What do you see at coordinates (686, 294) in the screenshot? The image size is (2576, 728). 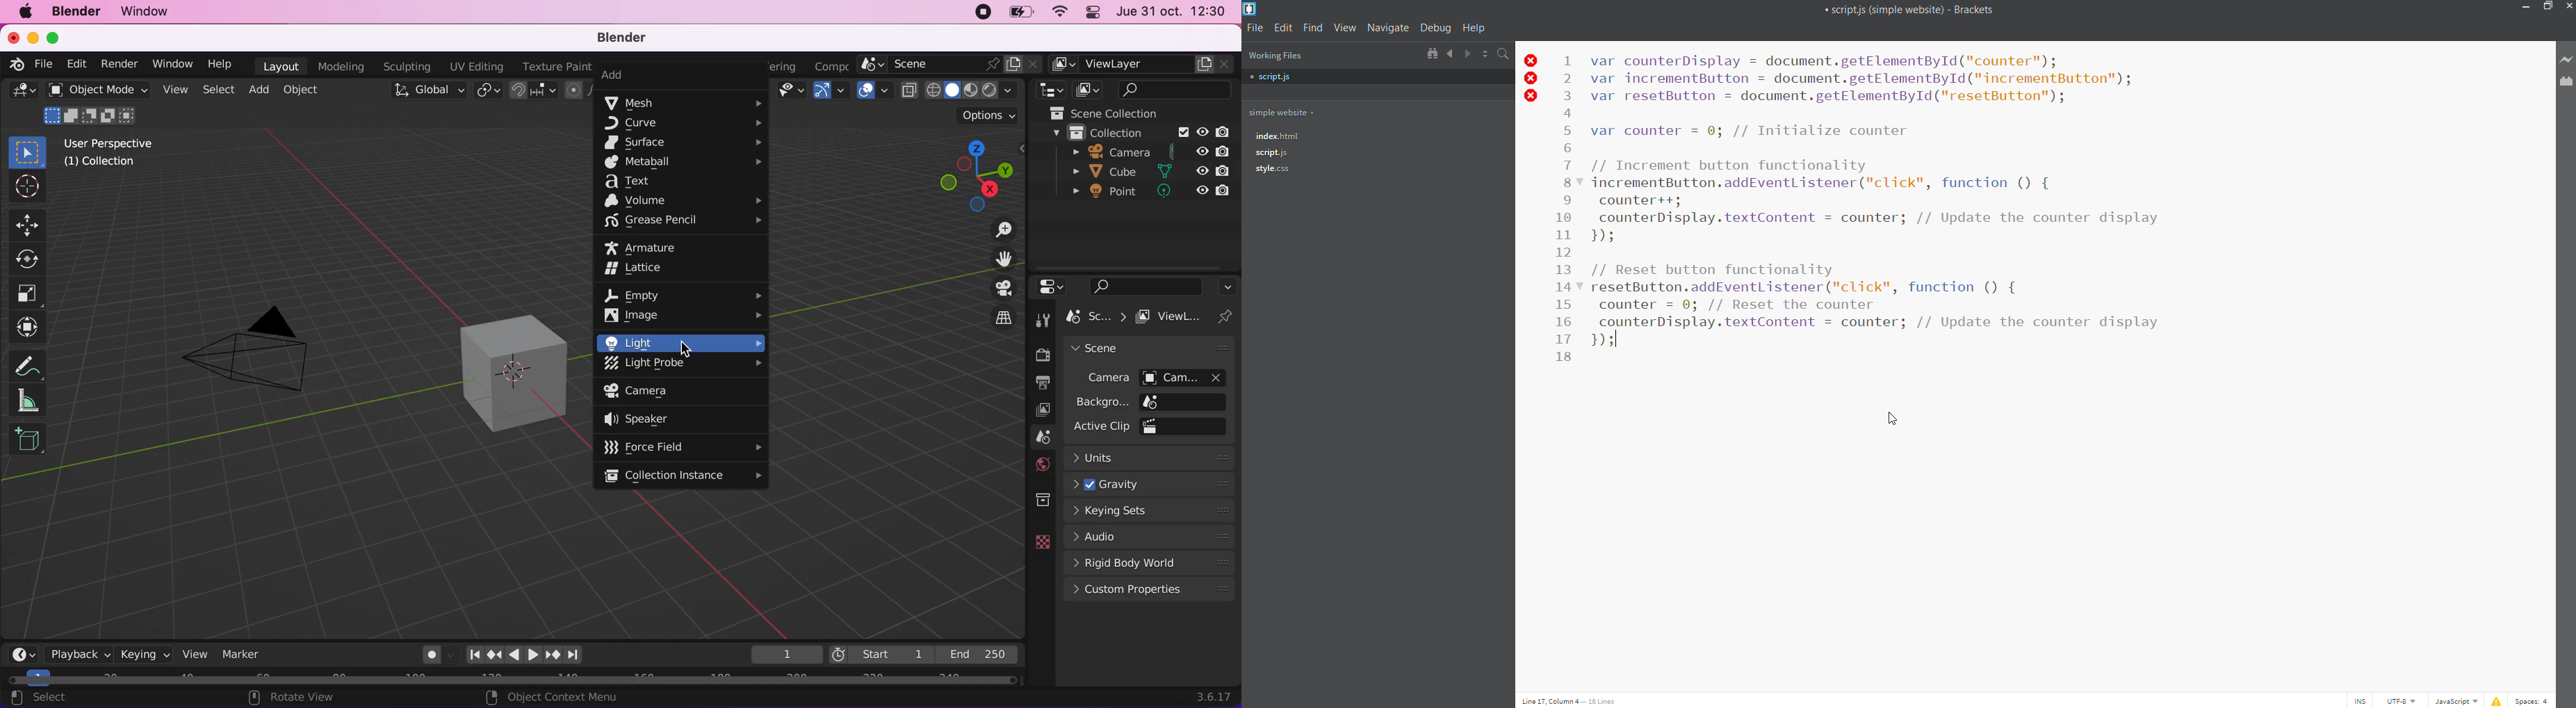 I see `empty` at bounding box center [686, 294].